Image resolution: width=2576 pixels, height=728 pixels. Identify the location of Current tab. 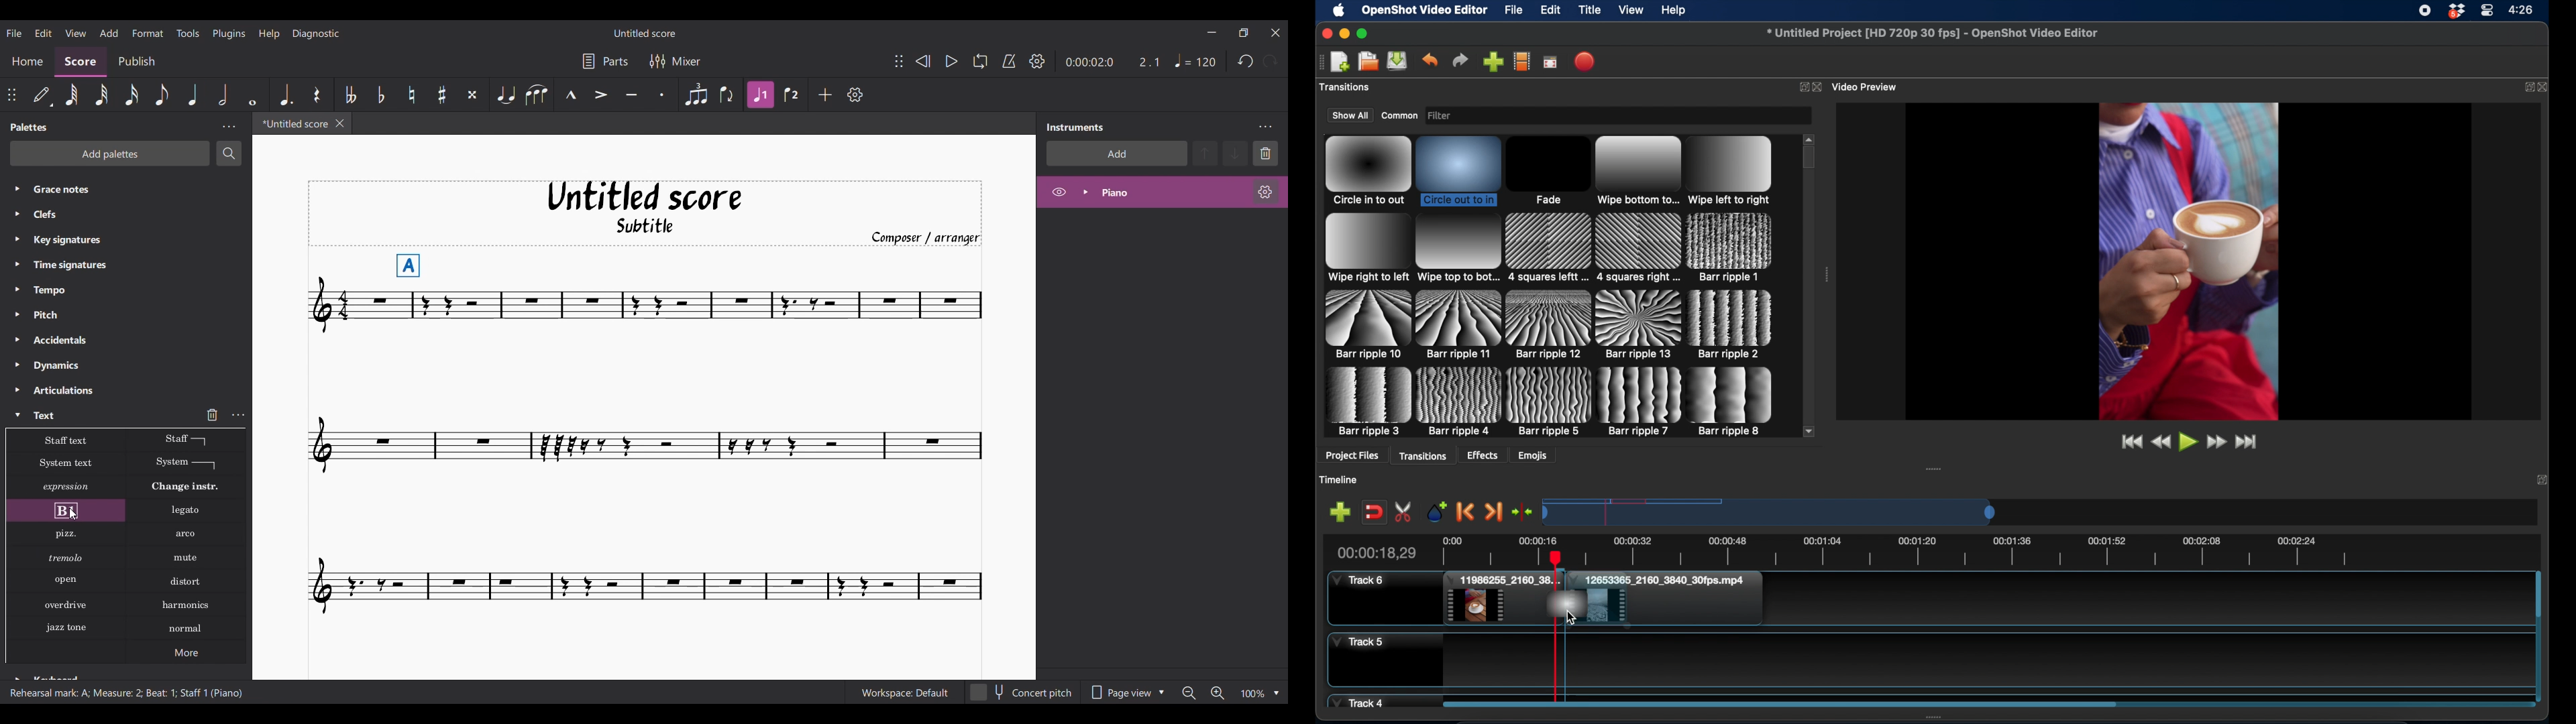
(292, 123).